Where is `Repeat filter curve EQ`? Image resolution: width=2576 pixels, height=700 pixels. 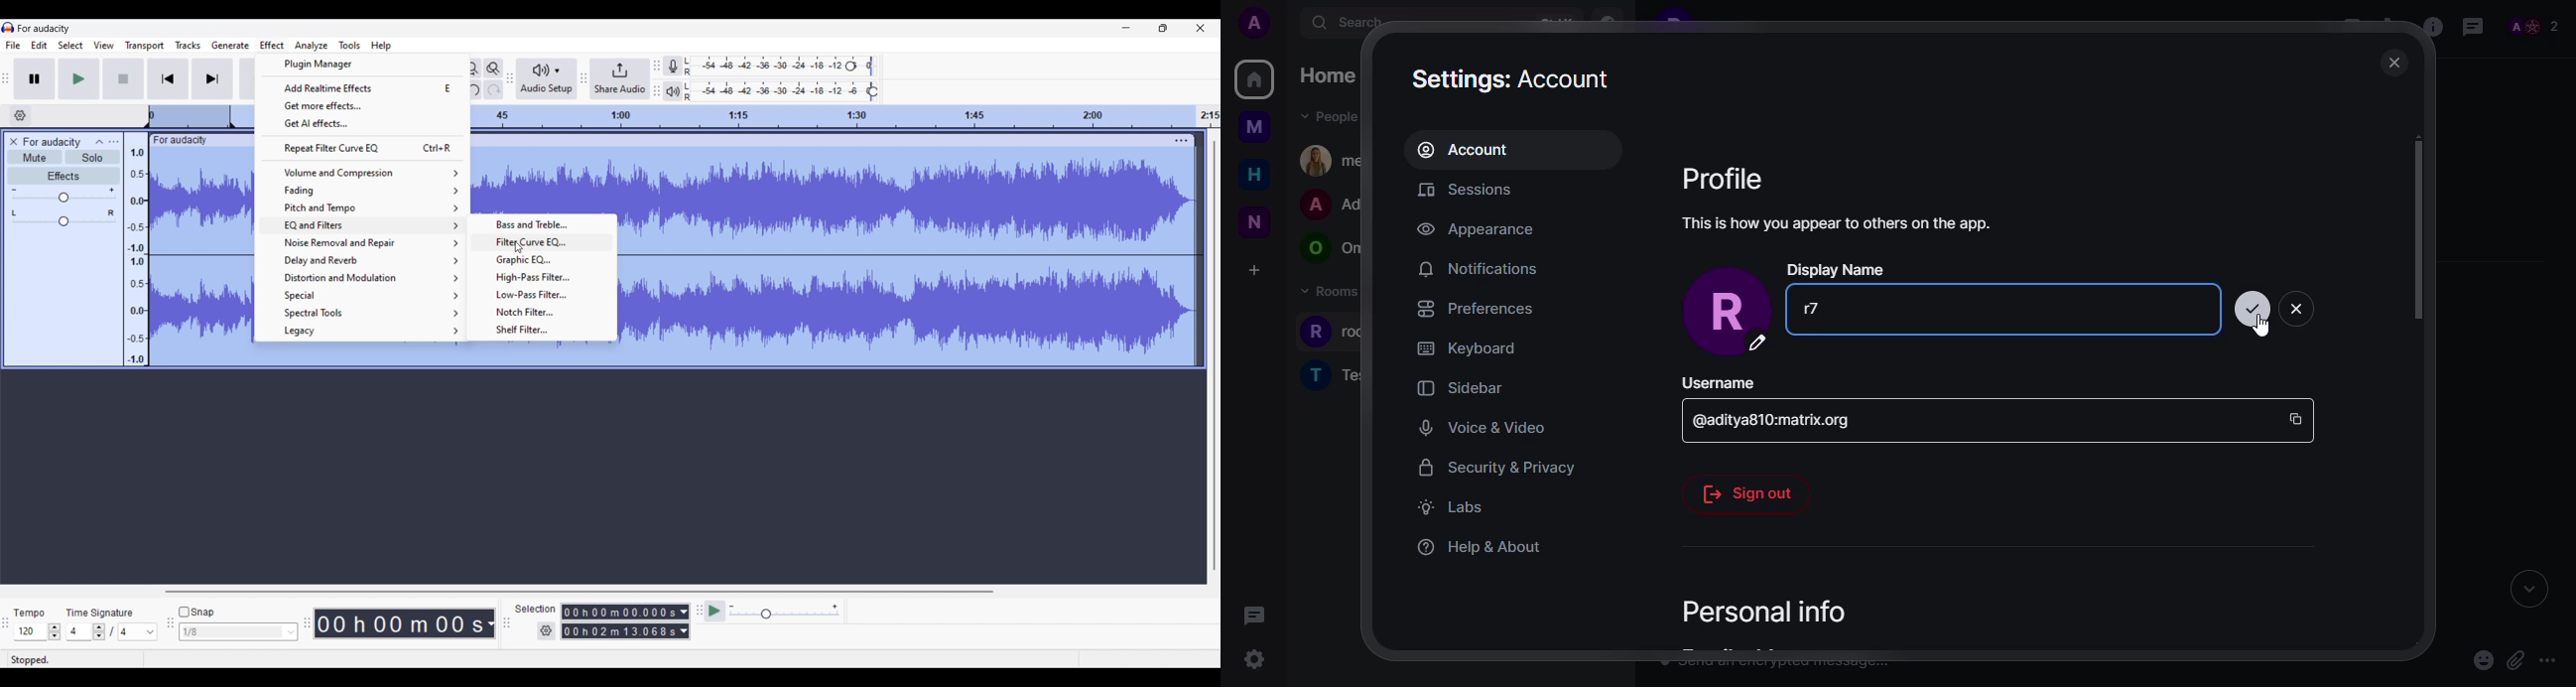
Repeat filter curve EQ is located at coordinates (363, 148).